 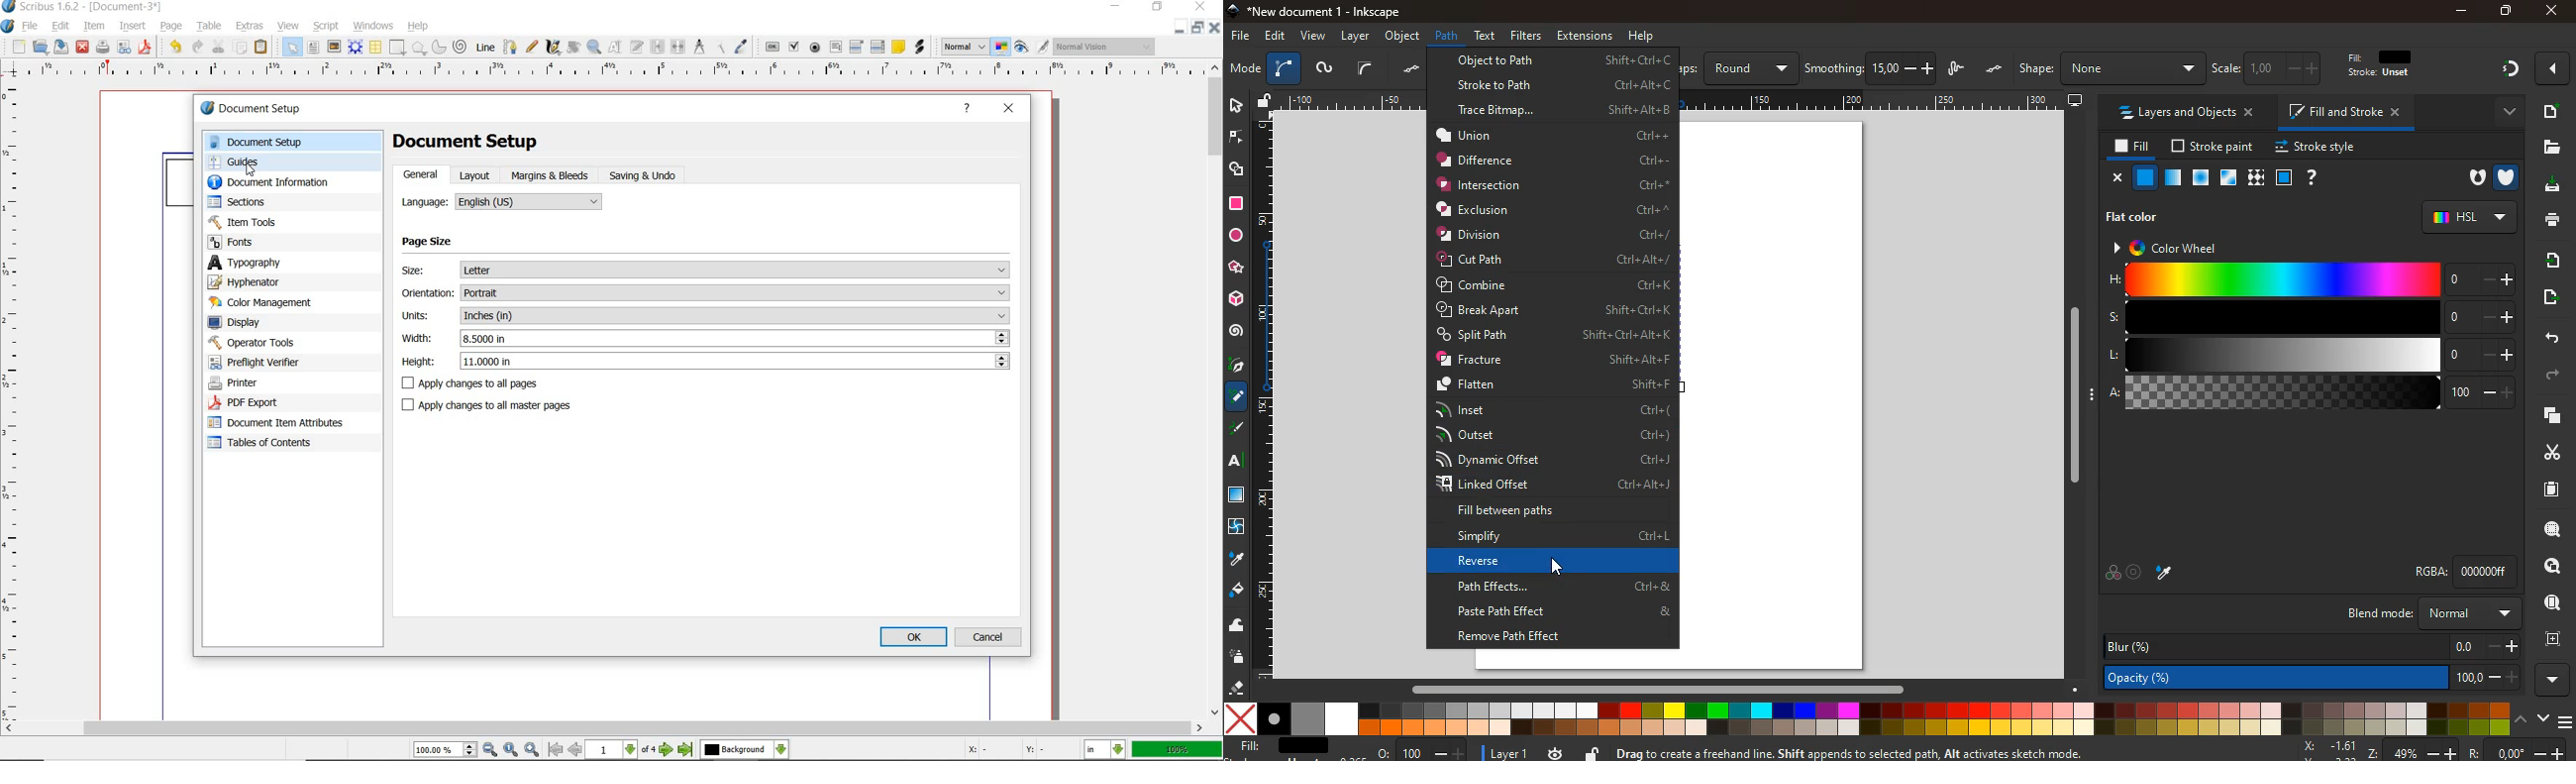 What do you see at coordinates (573, 48) in the screenshot?
I see `rotate item` at bounding box center [573, 48].